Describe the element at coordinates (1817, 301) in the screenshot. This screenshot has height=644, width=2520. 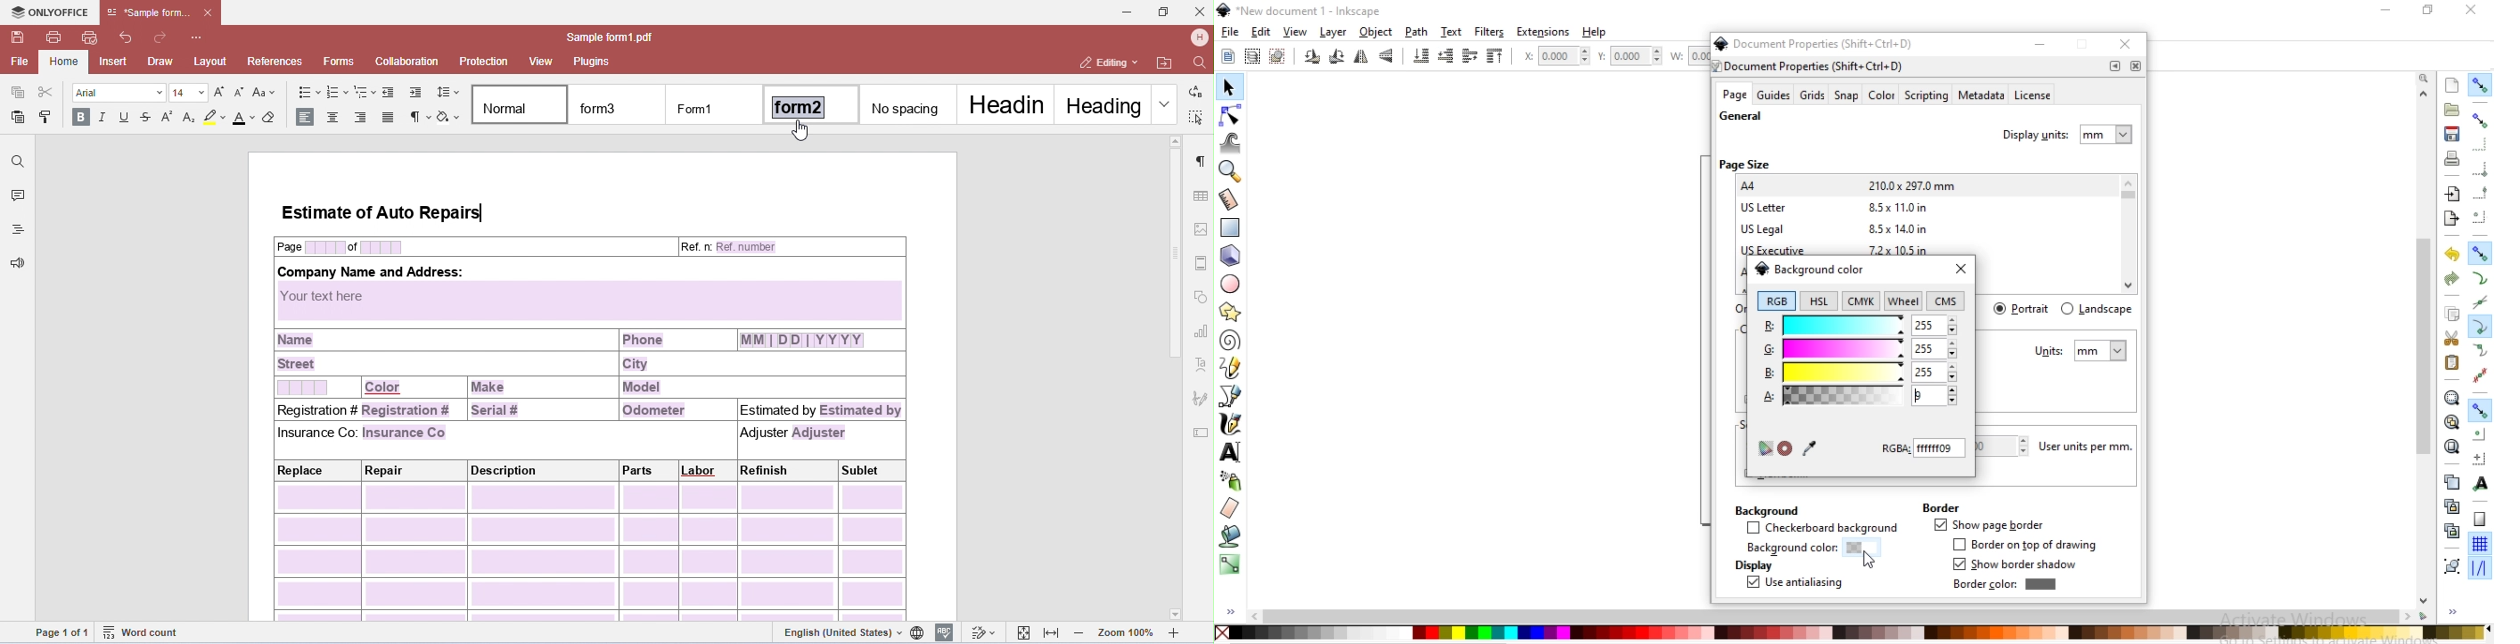
I see `hsl` at that location.